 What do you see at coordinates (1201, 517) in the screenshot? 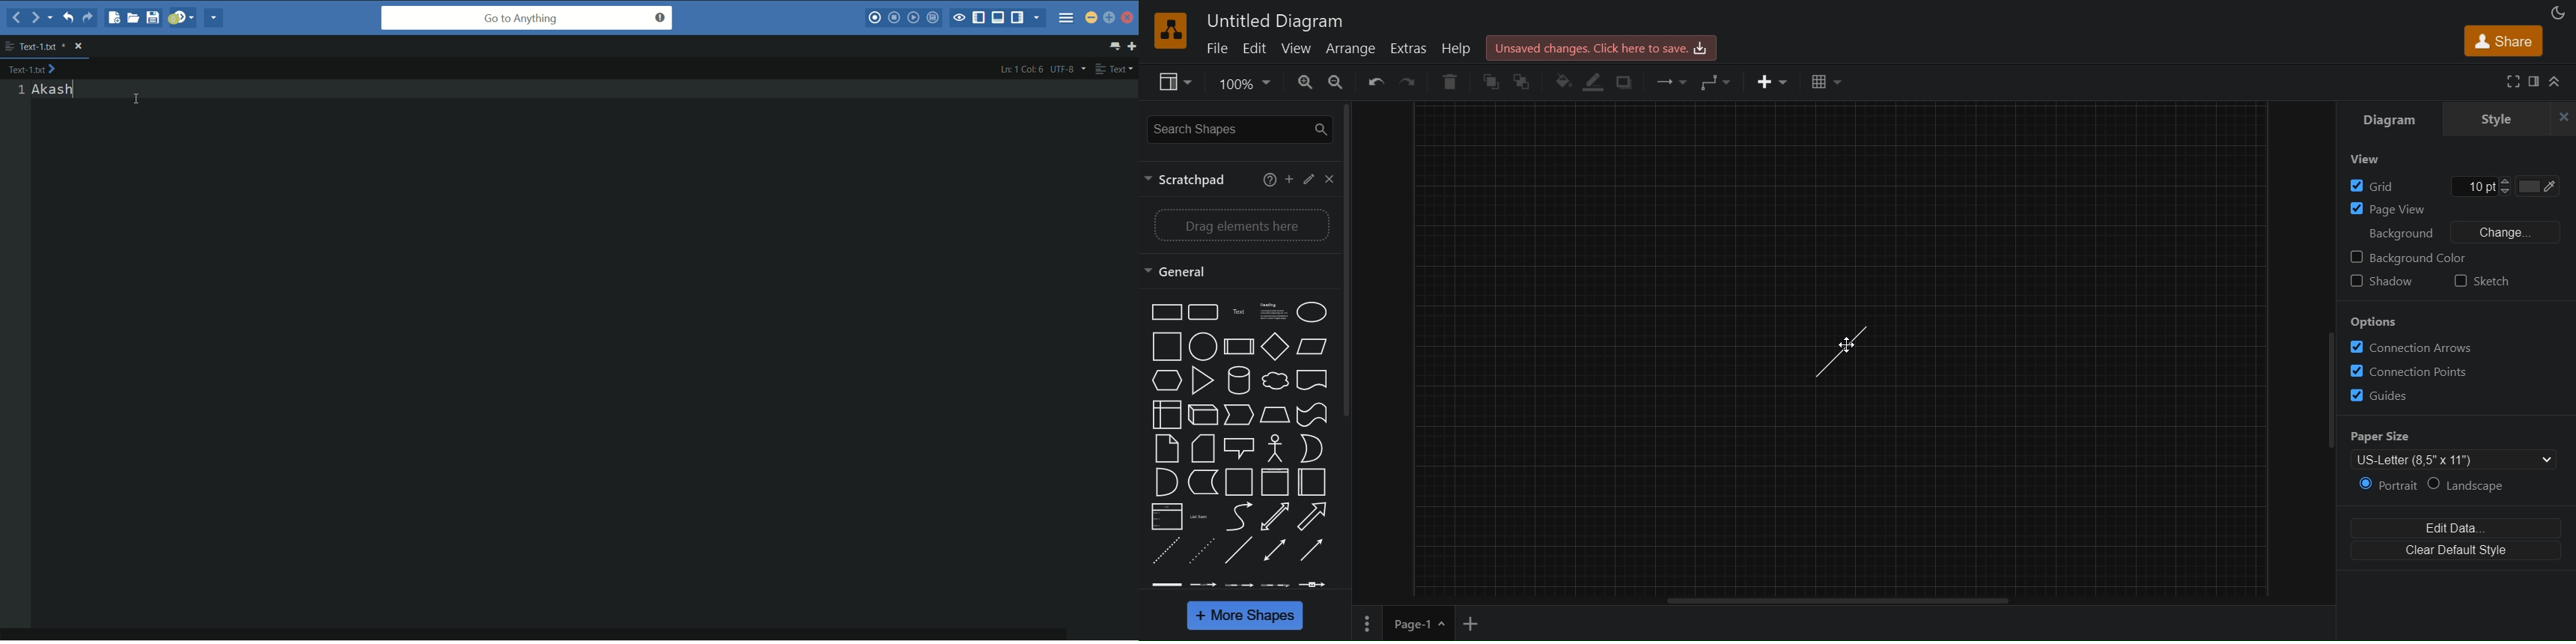
I see `Item list` at bounding box center [1201, 517].